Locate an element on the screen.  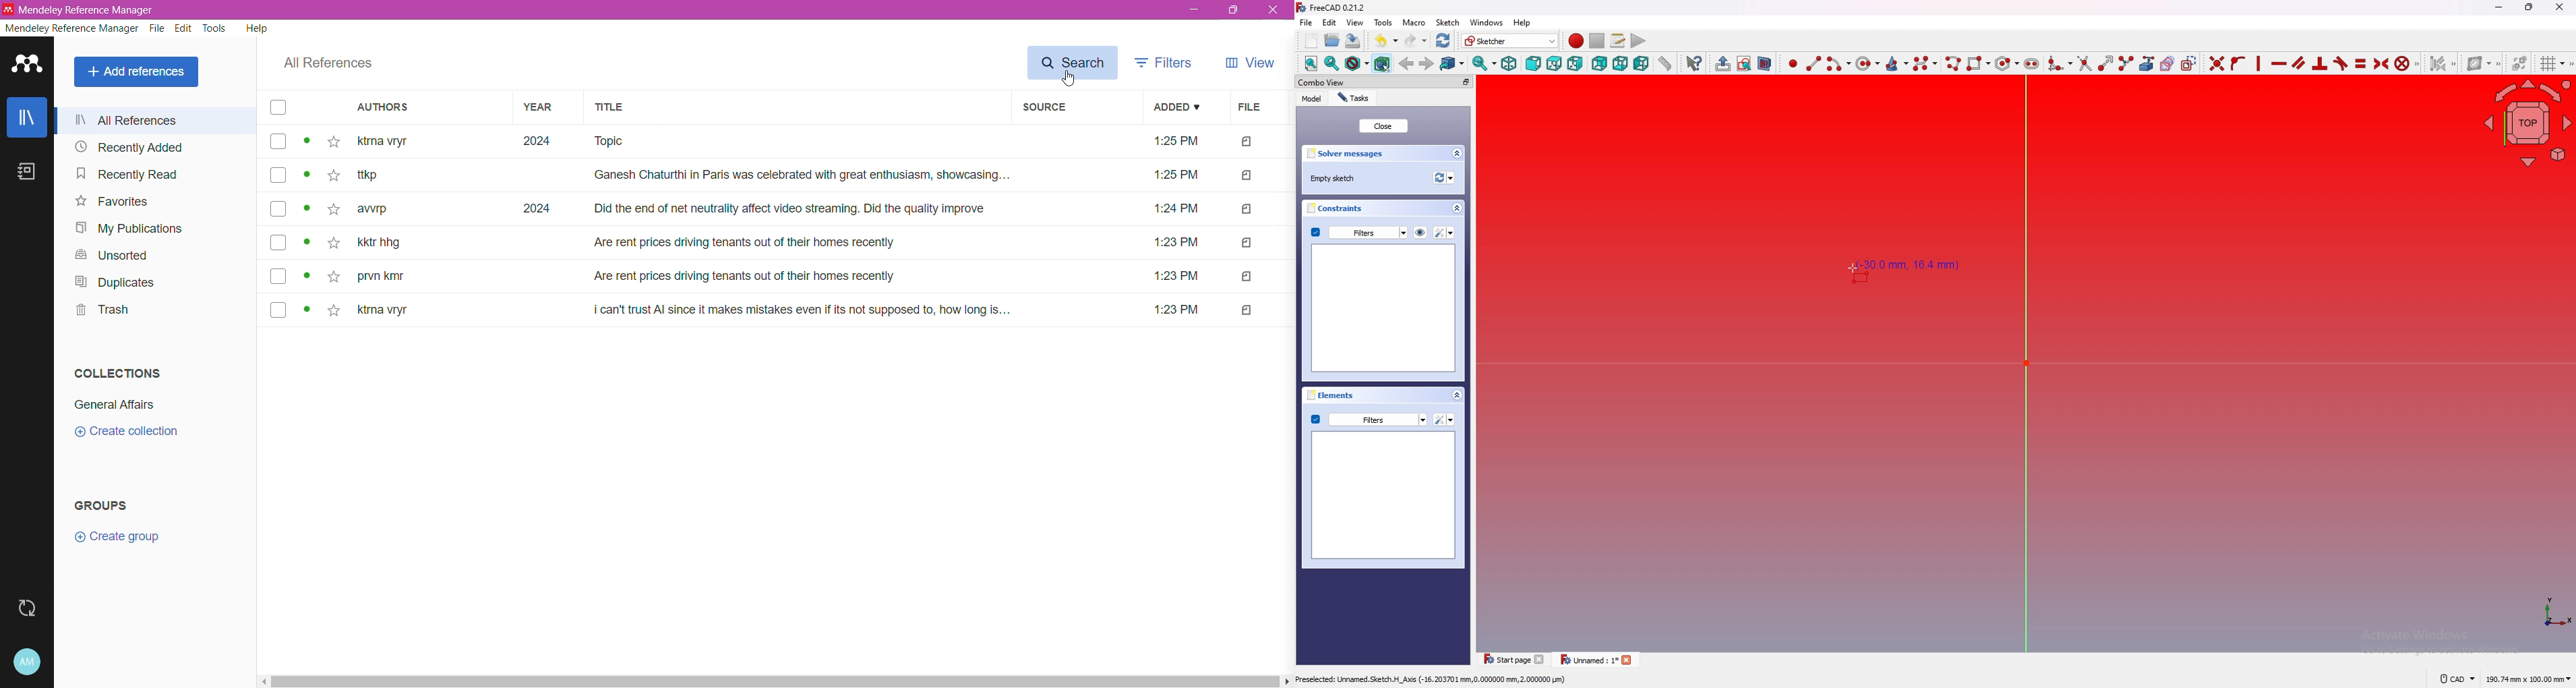
constraint horizontally is located at coordinates (2259, 63).